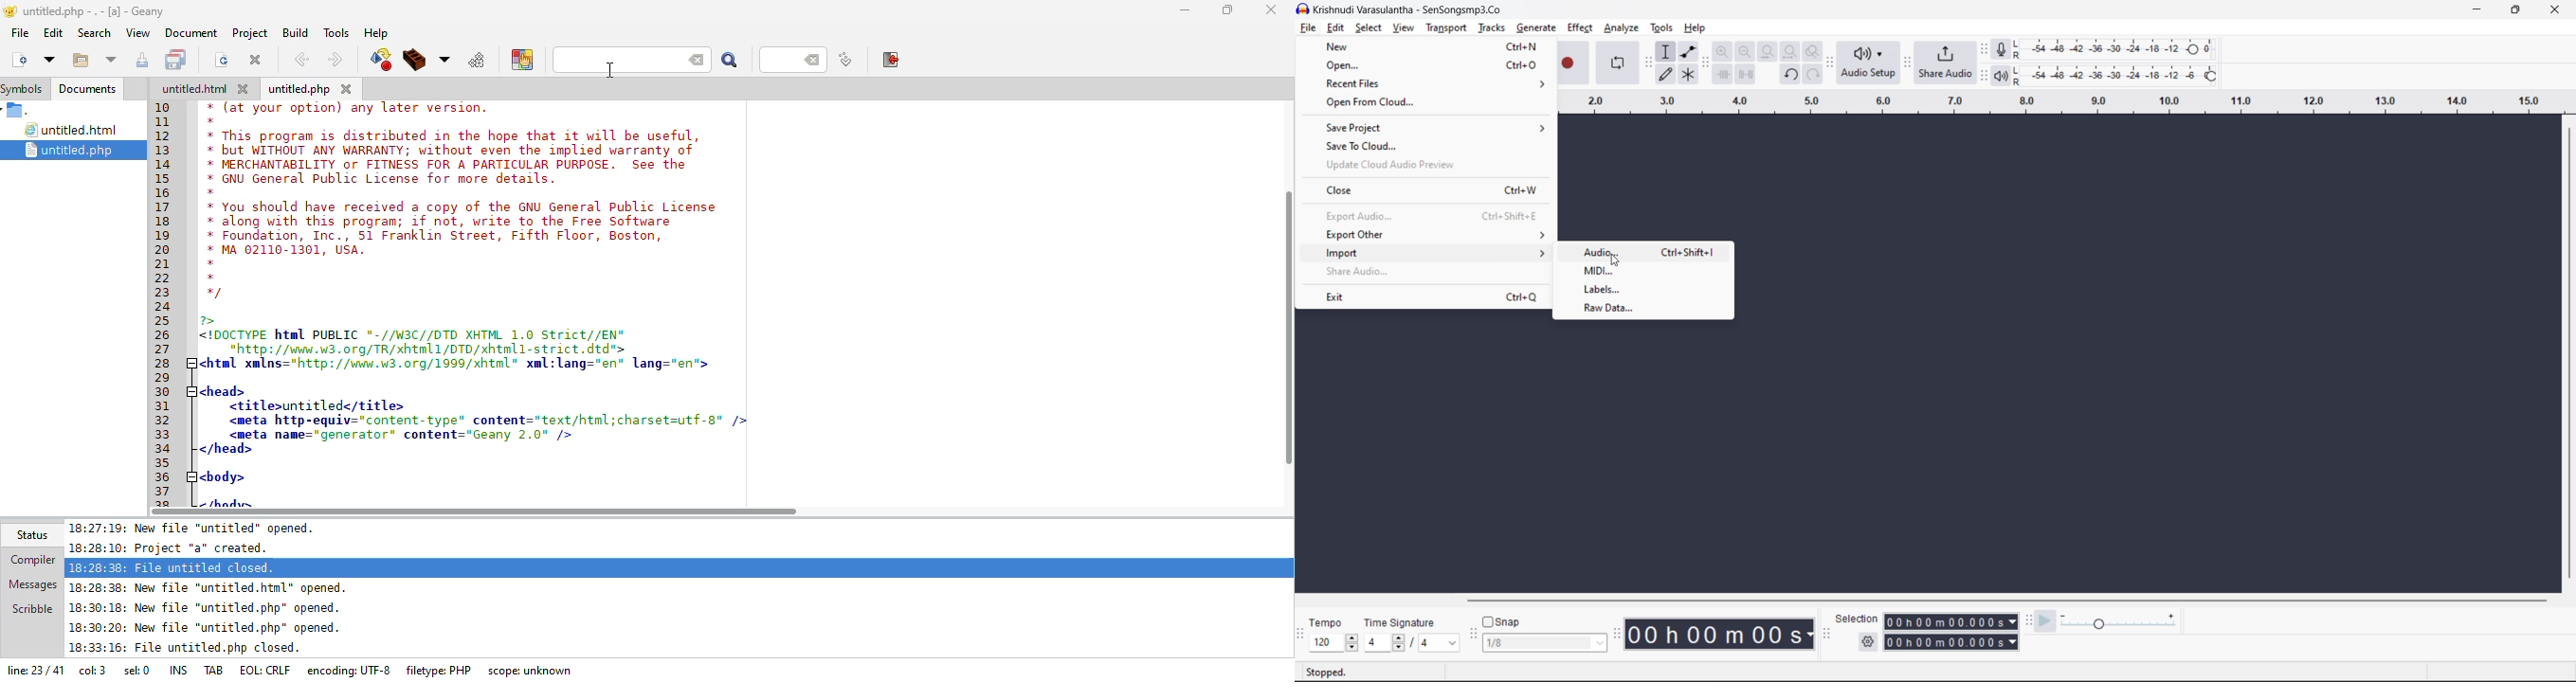  I want to click on tracks, so click(1492, 27).